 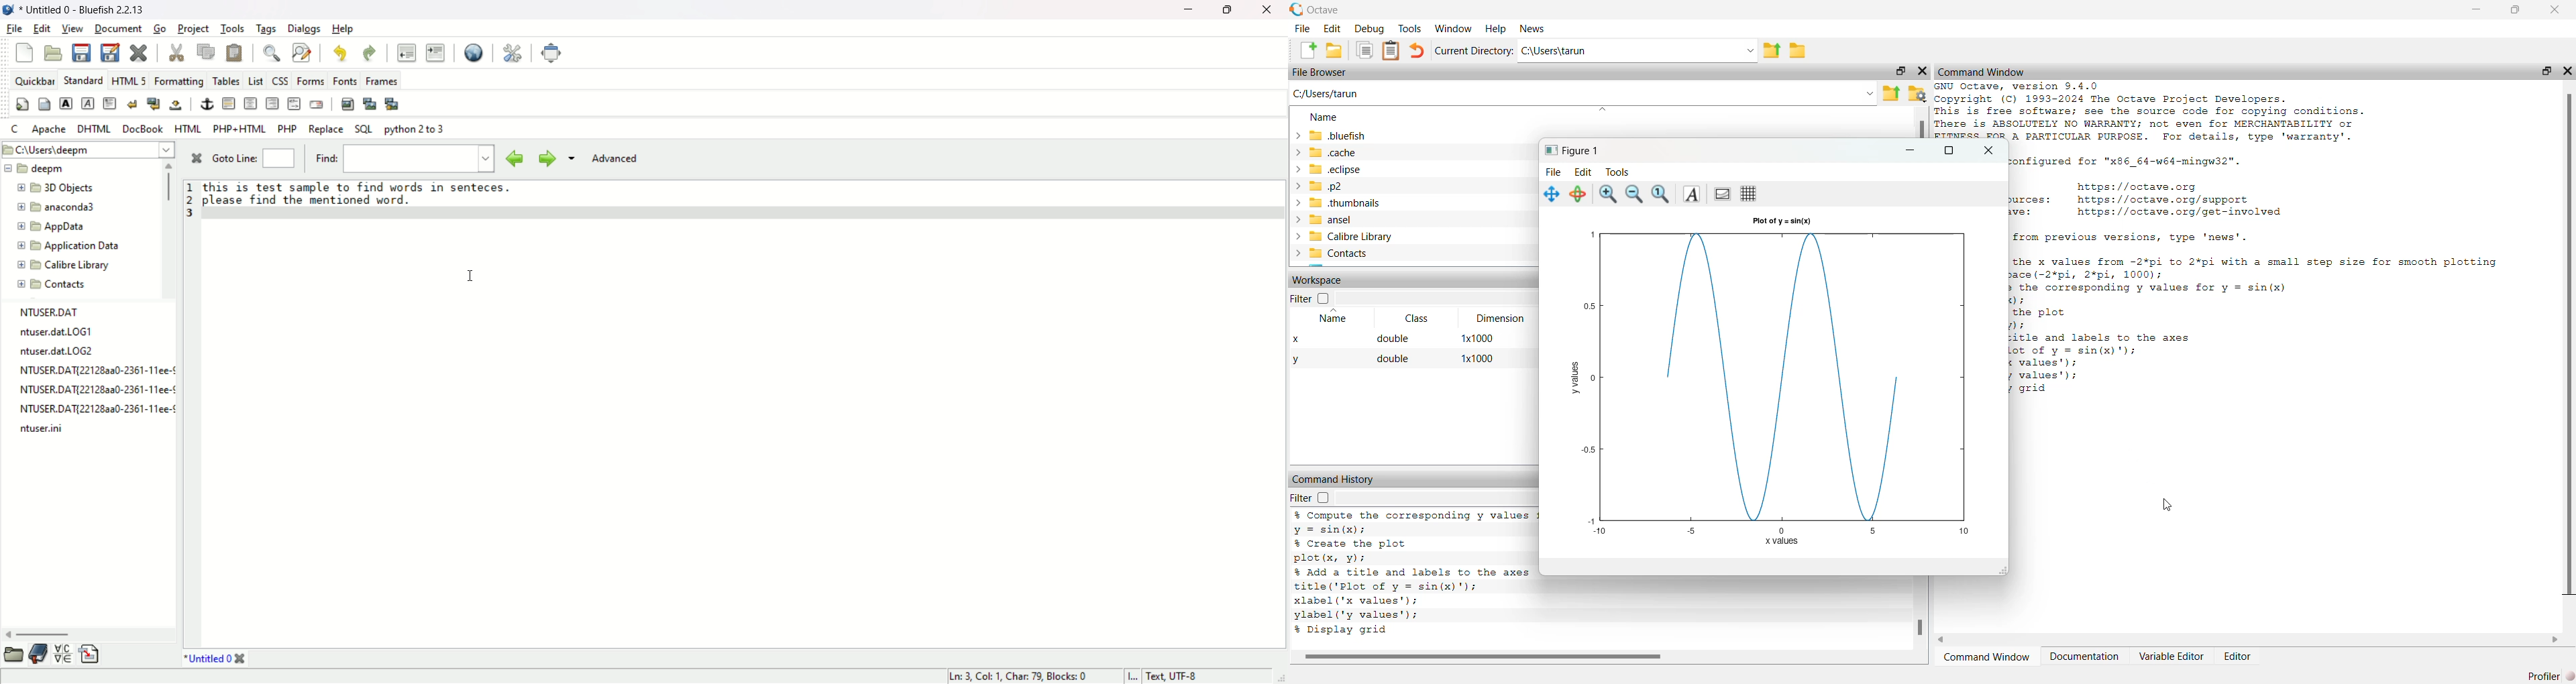 I want to click on advanced, so click(x=613, y=160).